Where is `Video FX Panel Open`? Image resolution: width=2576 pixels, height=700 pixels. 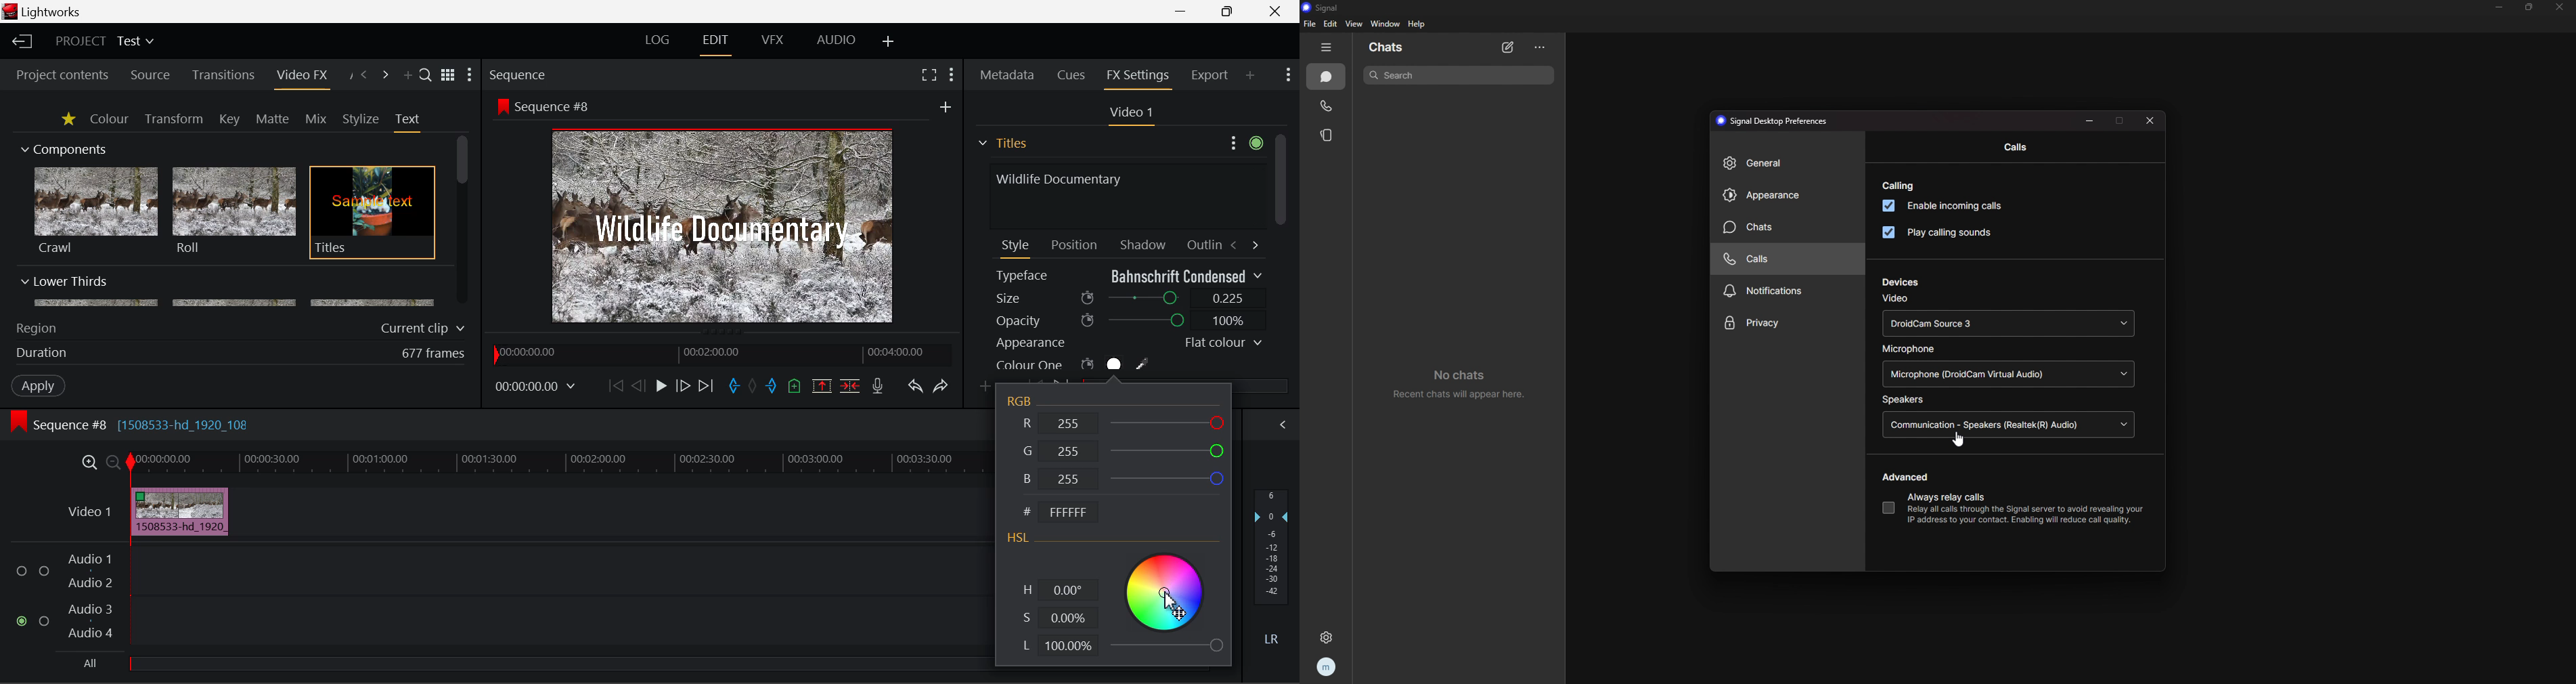
Video FX Panel Open is located at coordinates (301, 77).